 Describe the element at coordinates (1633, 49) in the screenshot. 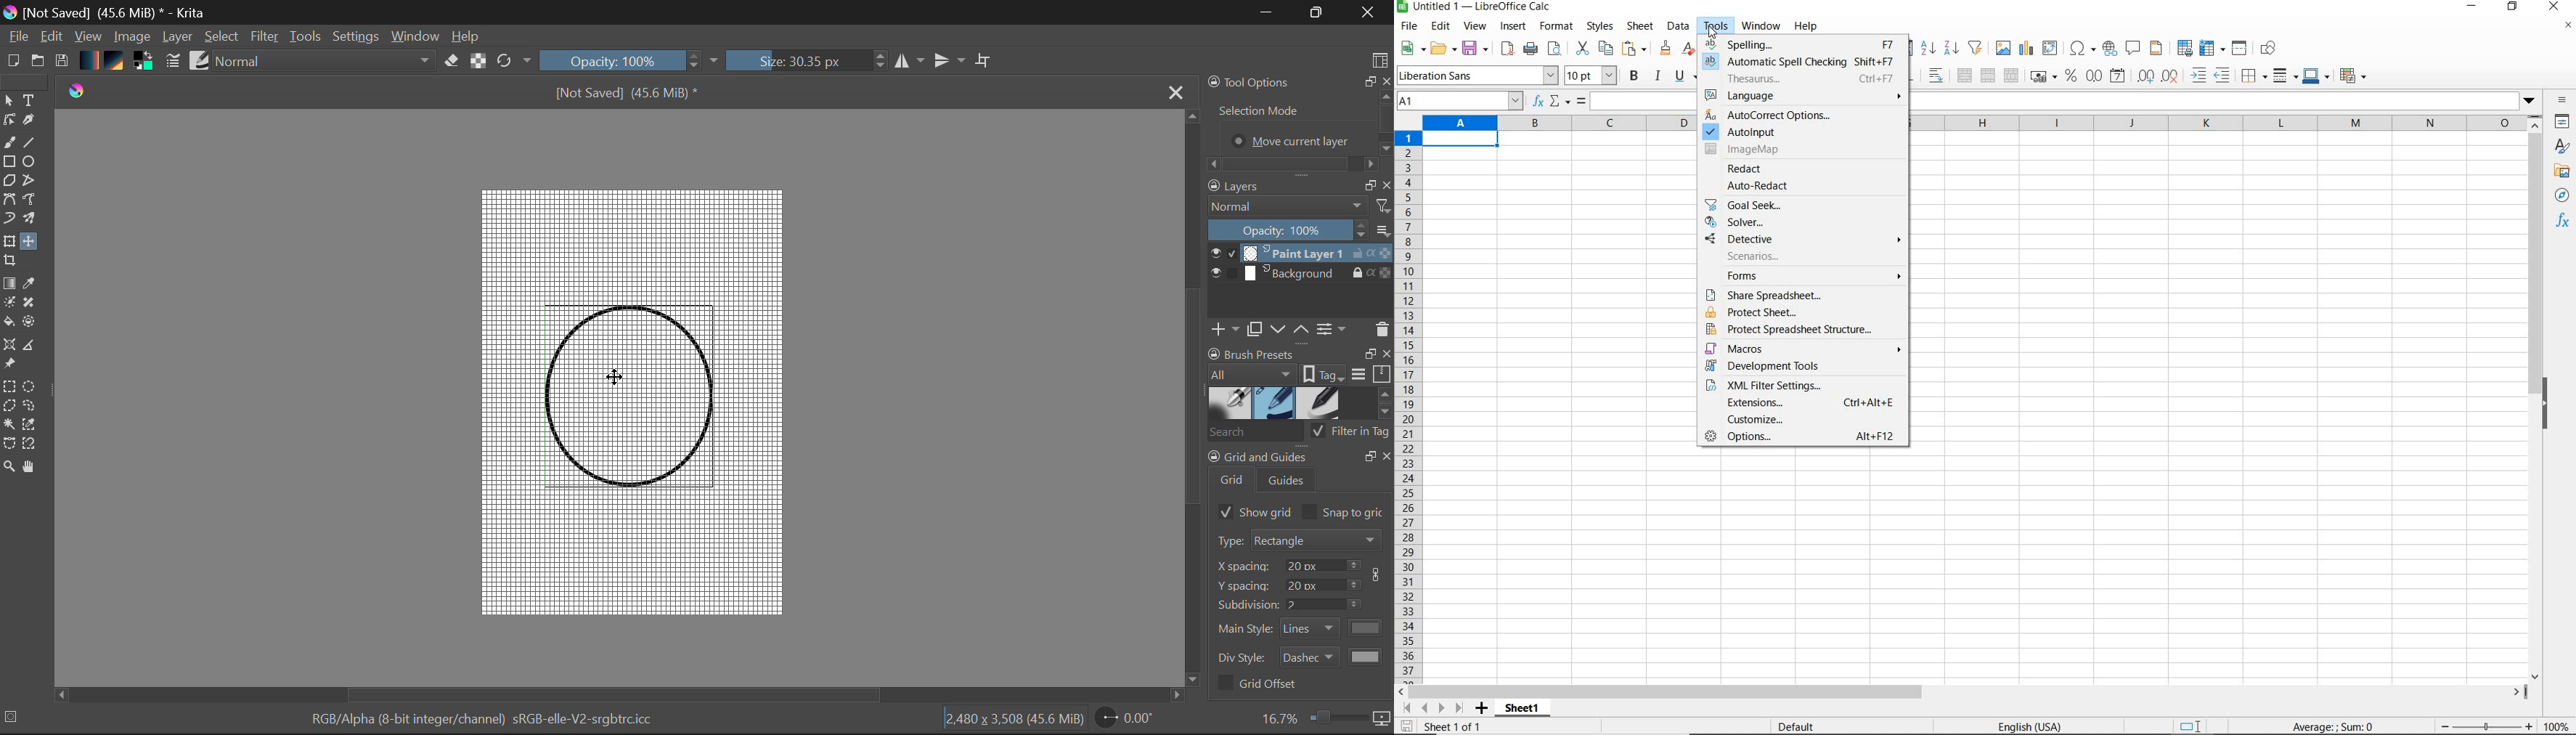

I see `paste` at that location.